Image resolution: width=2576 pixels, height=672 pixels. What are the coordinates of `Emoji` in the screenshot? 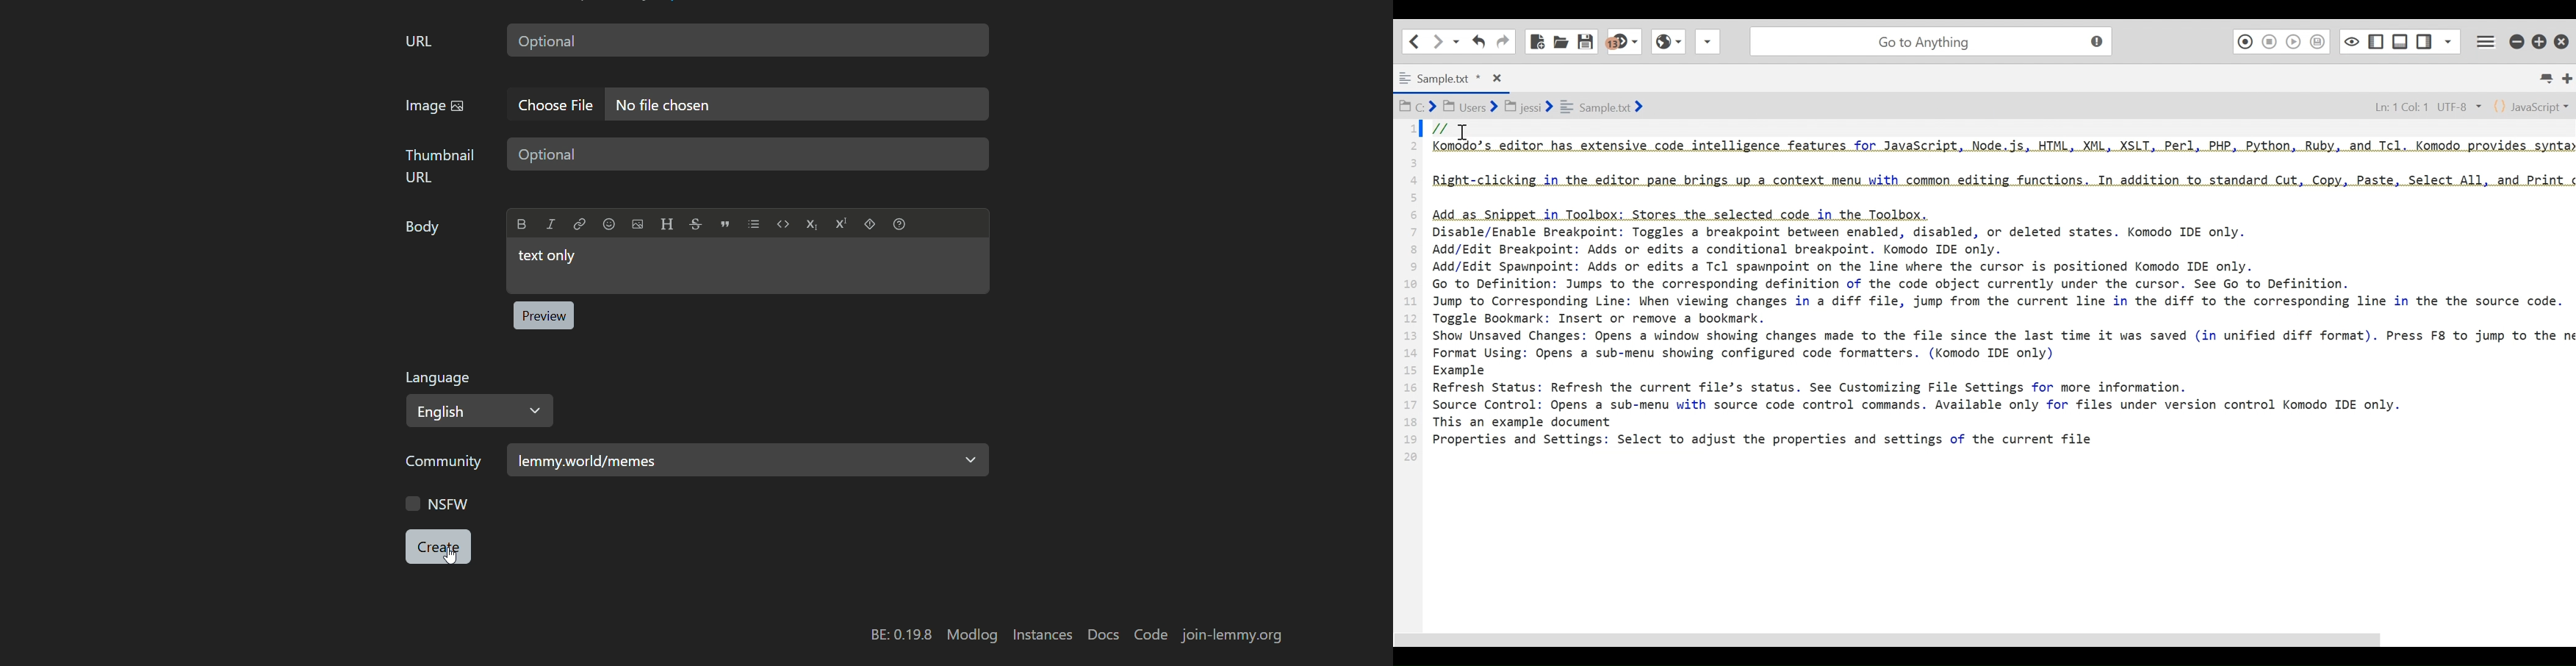 It's located at (608, 223).